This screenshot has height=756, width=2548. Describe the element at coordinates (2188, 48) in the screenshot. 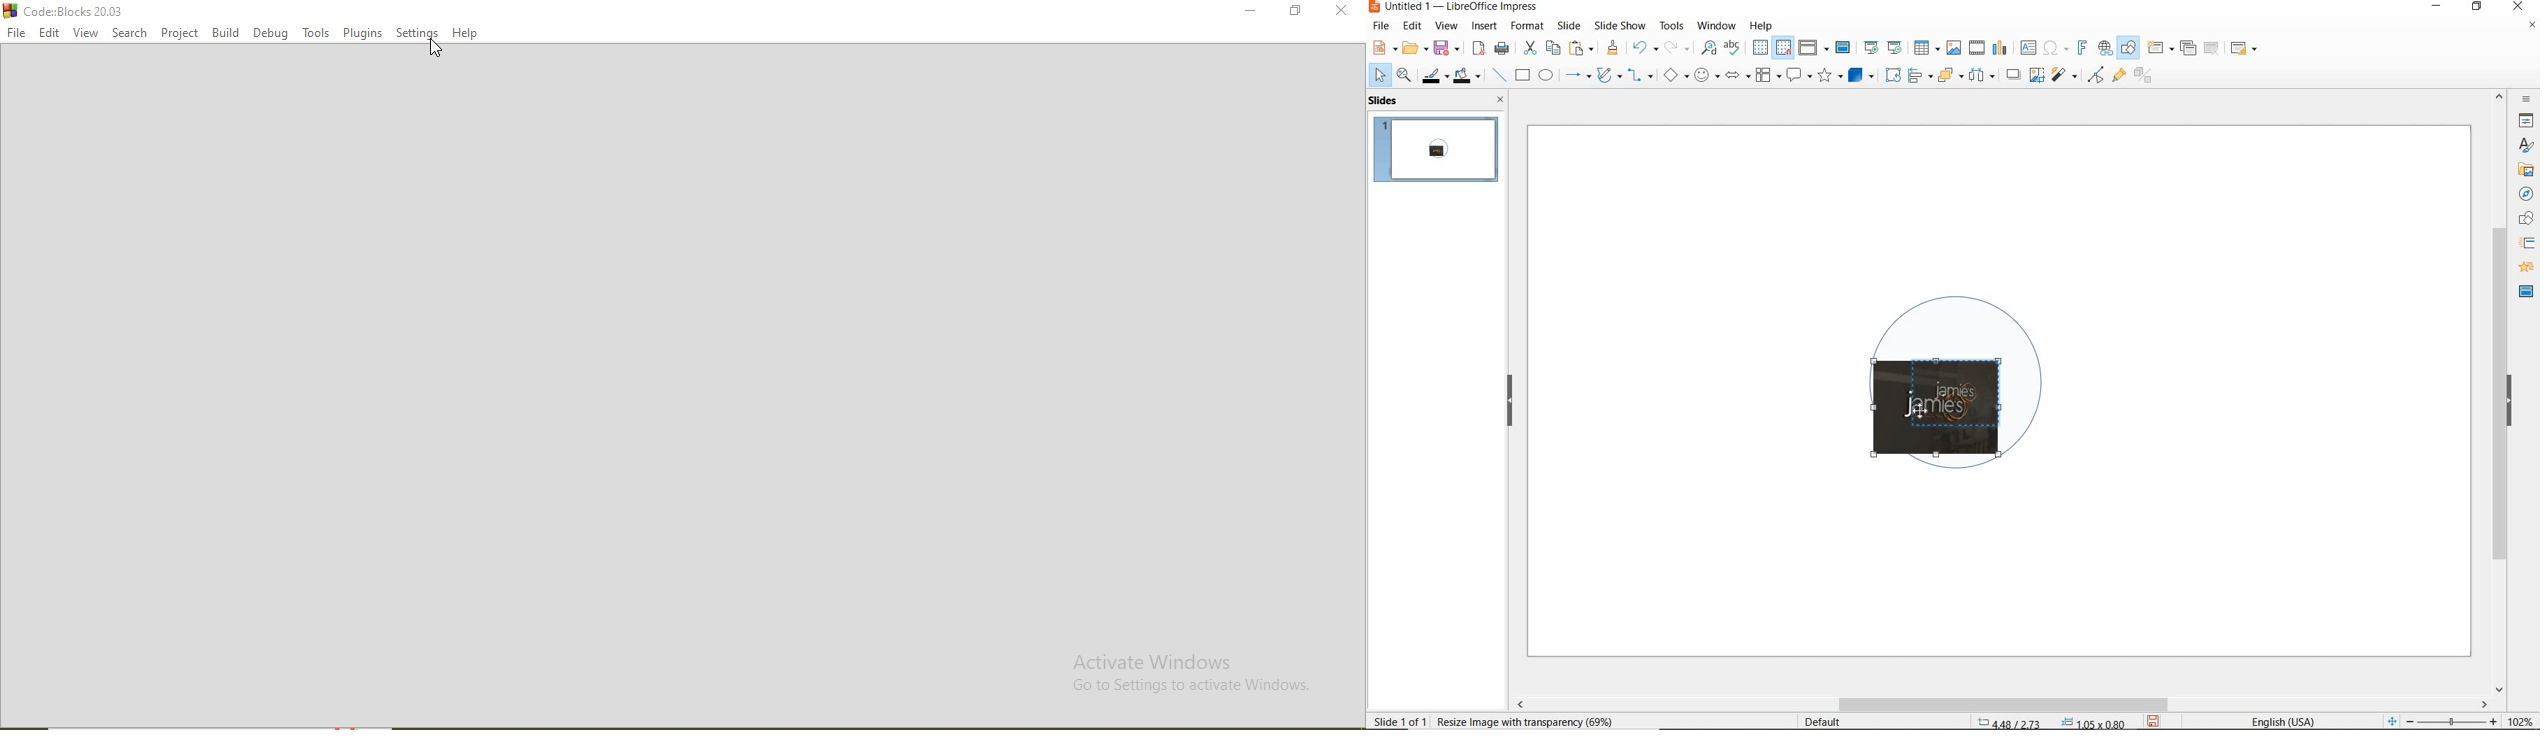

I see `duplicate slide` at that location.